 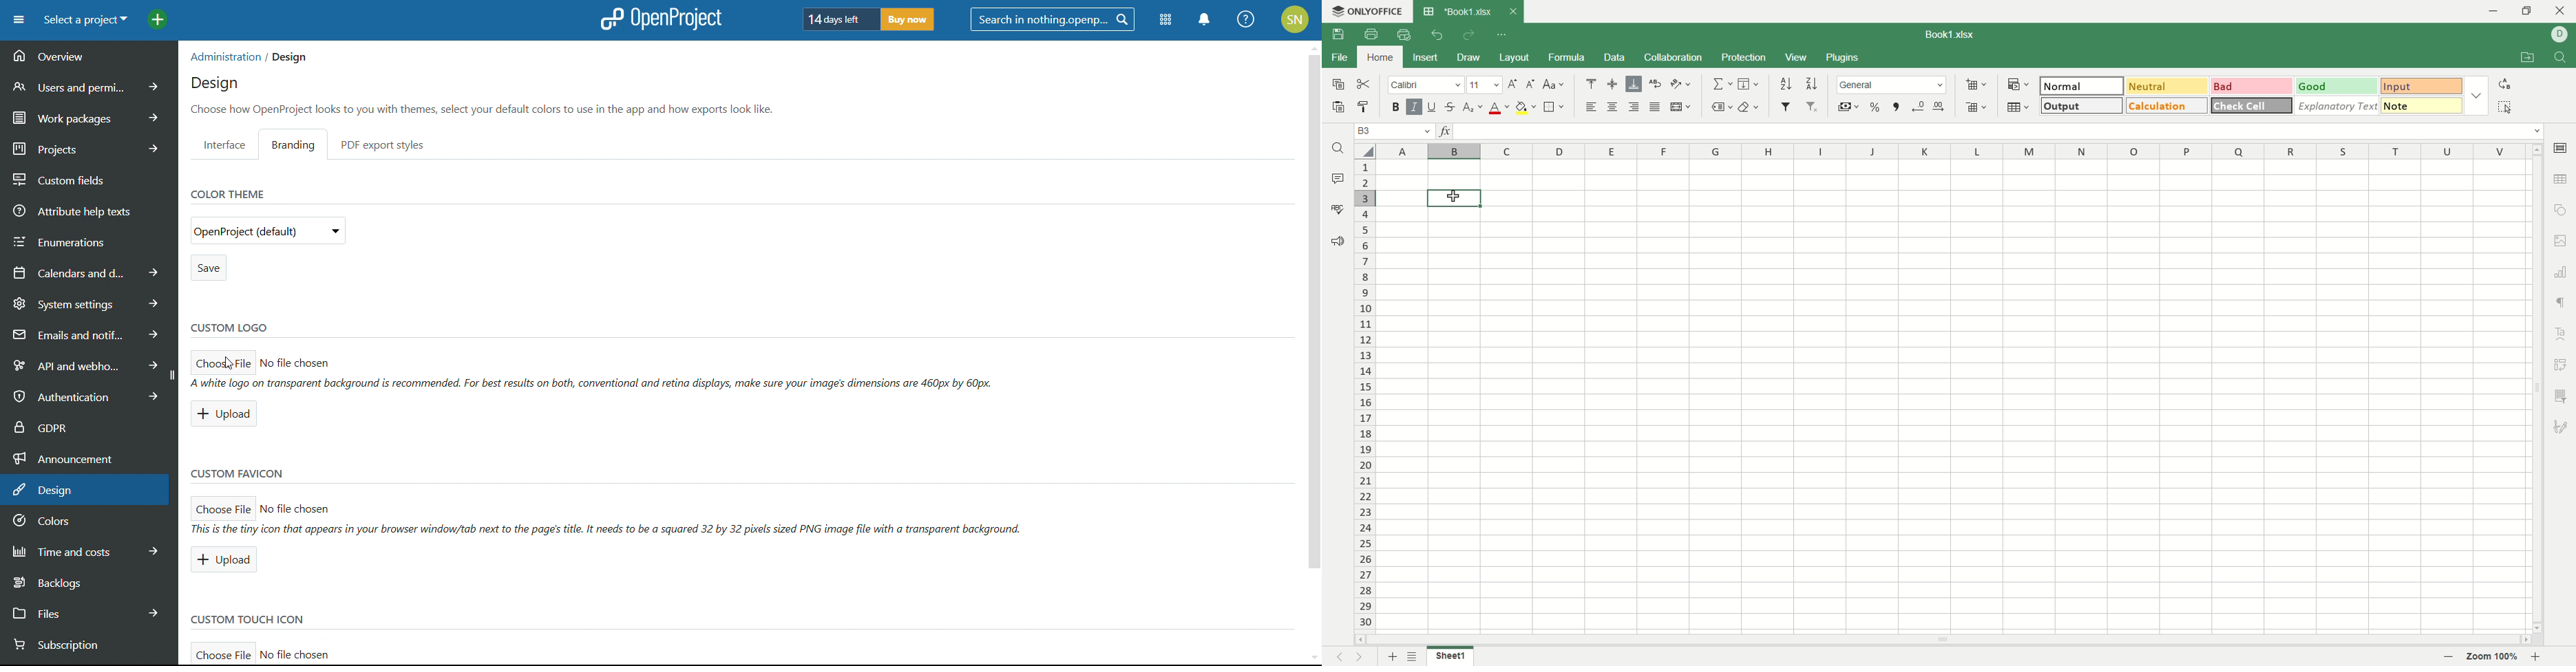 What do you see at coordinates (1568, 57) in the screenshot?
I see `formula` at bounding box center [1568, 57].